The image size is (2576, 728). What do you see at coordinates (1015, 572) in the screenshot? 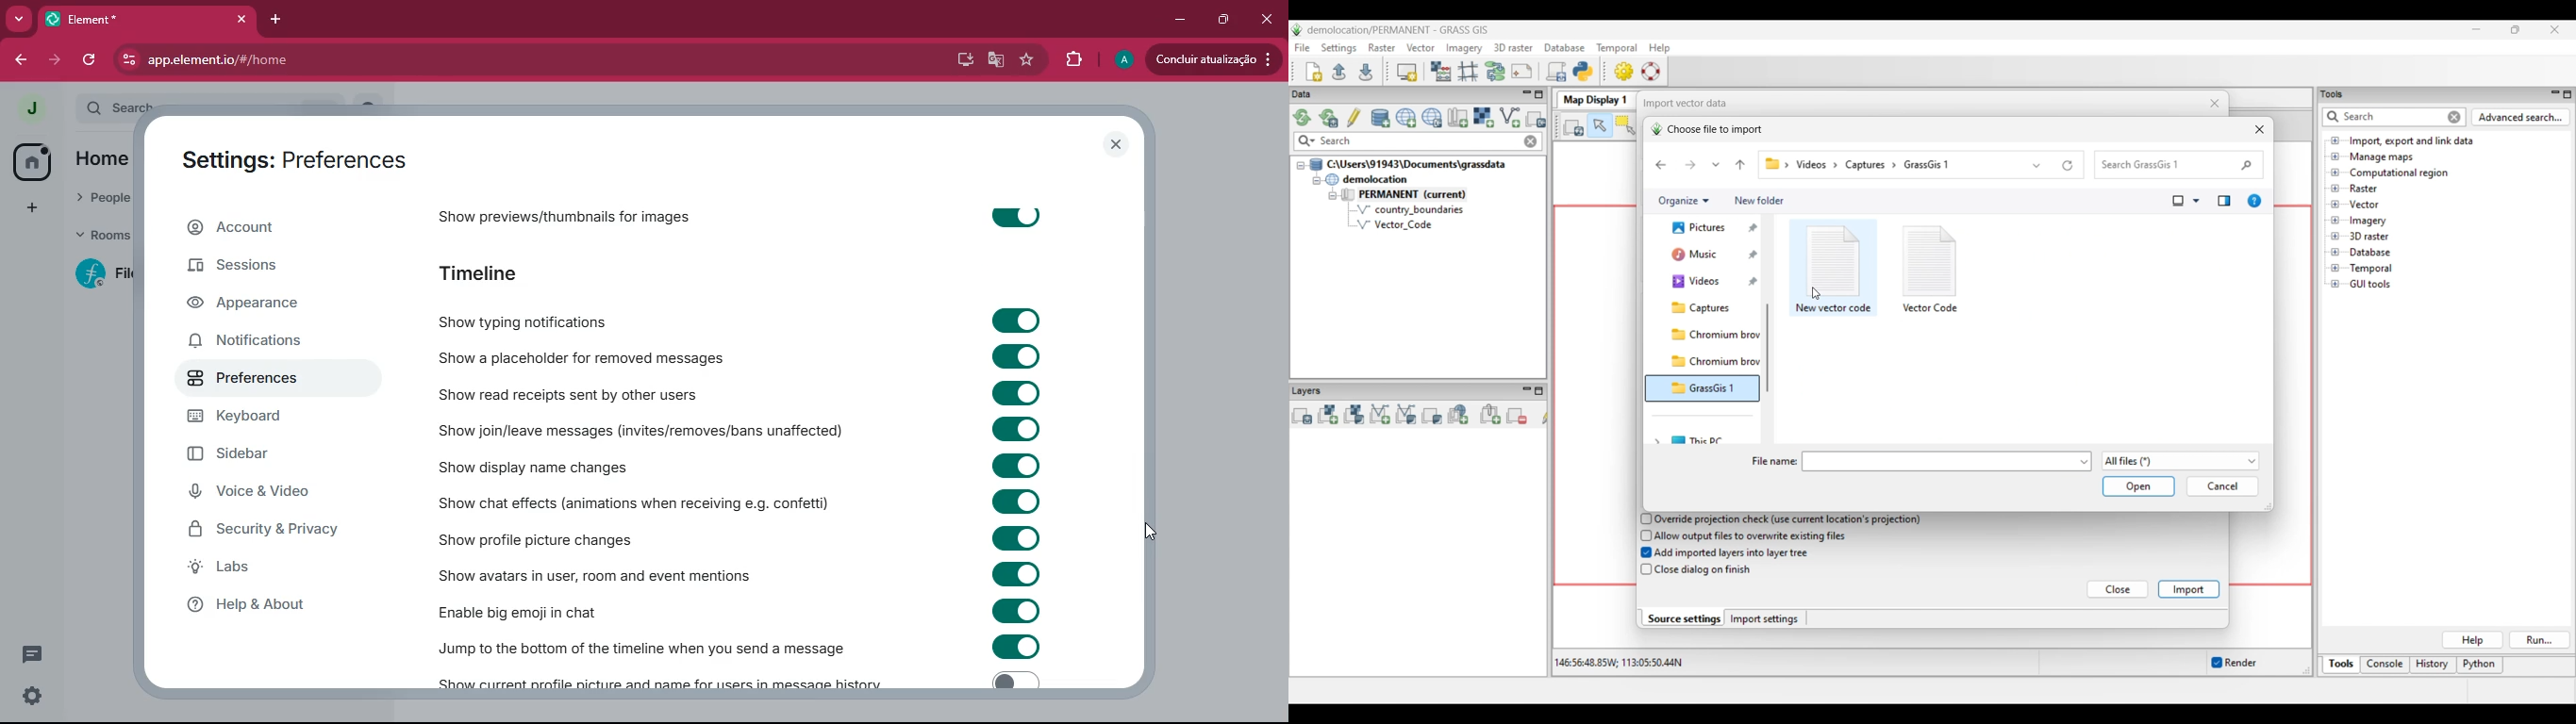
I see `toggle on ` at bounding box center [1015, 572].